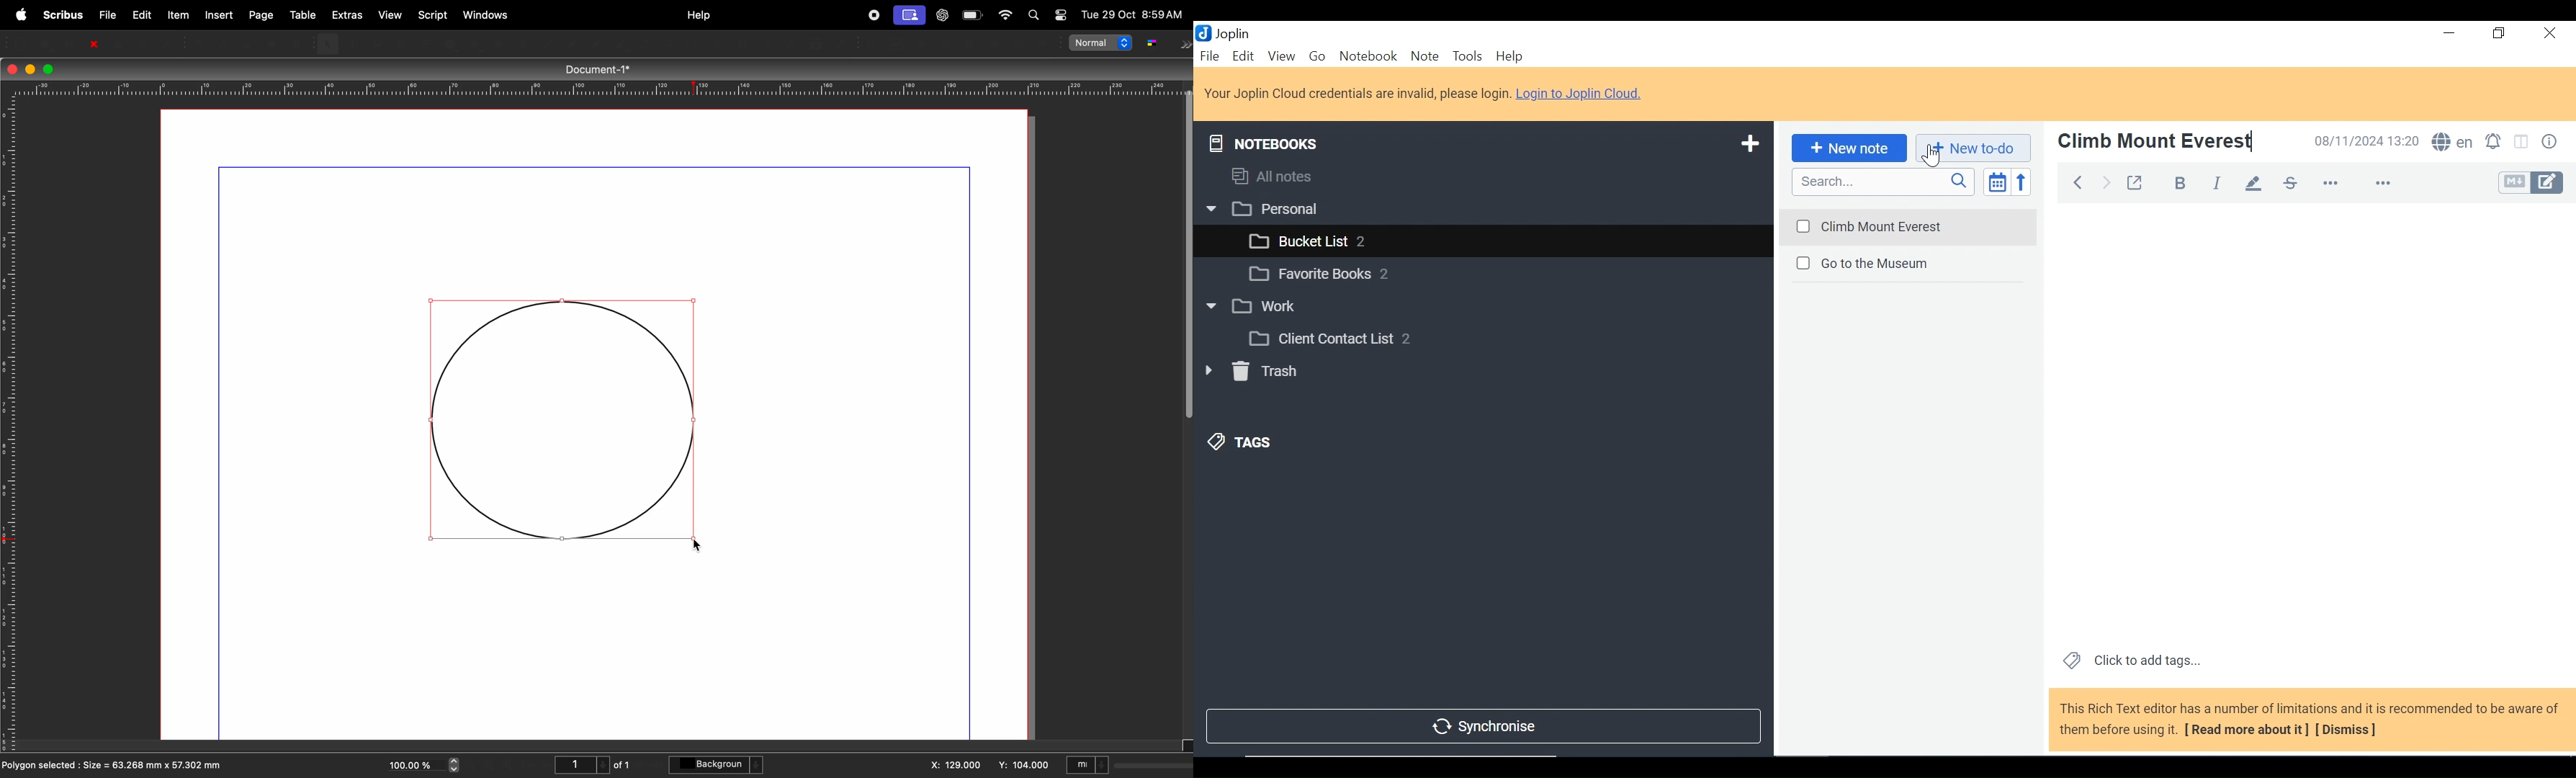  I want to click on Go, so click(1319, 58).